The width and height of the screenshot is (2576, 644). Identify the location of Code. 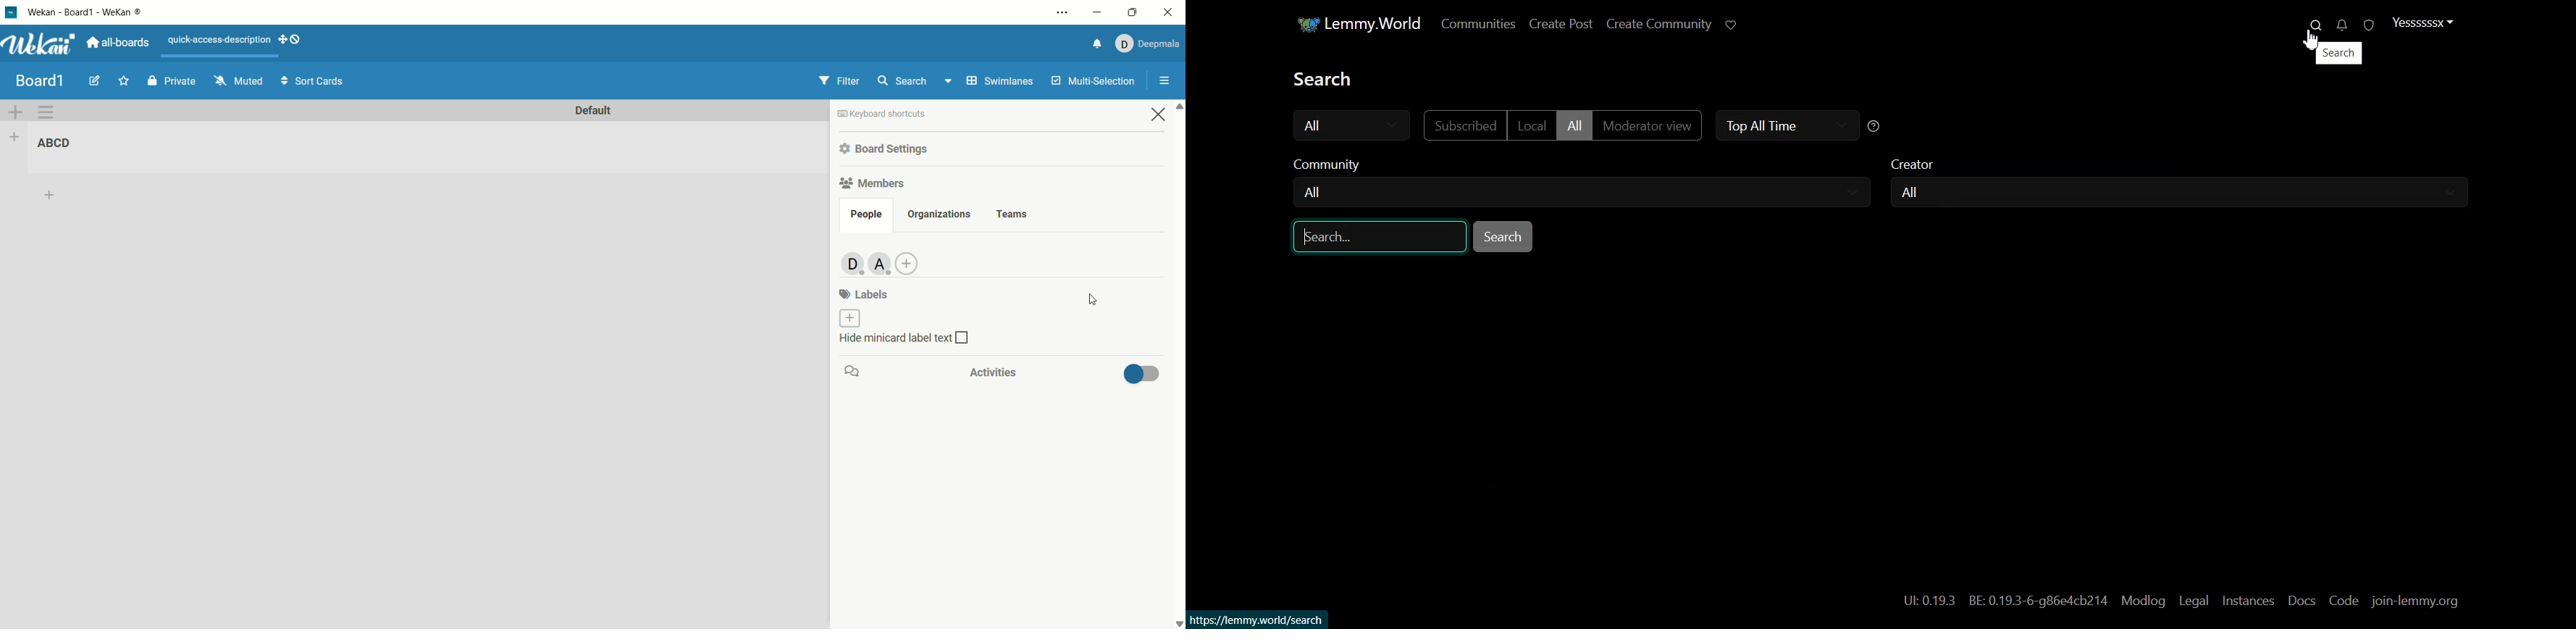
(2342, 601).